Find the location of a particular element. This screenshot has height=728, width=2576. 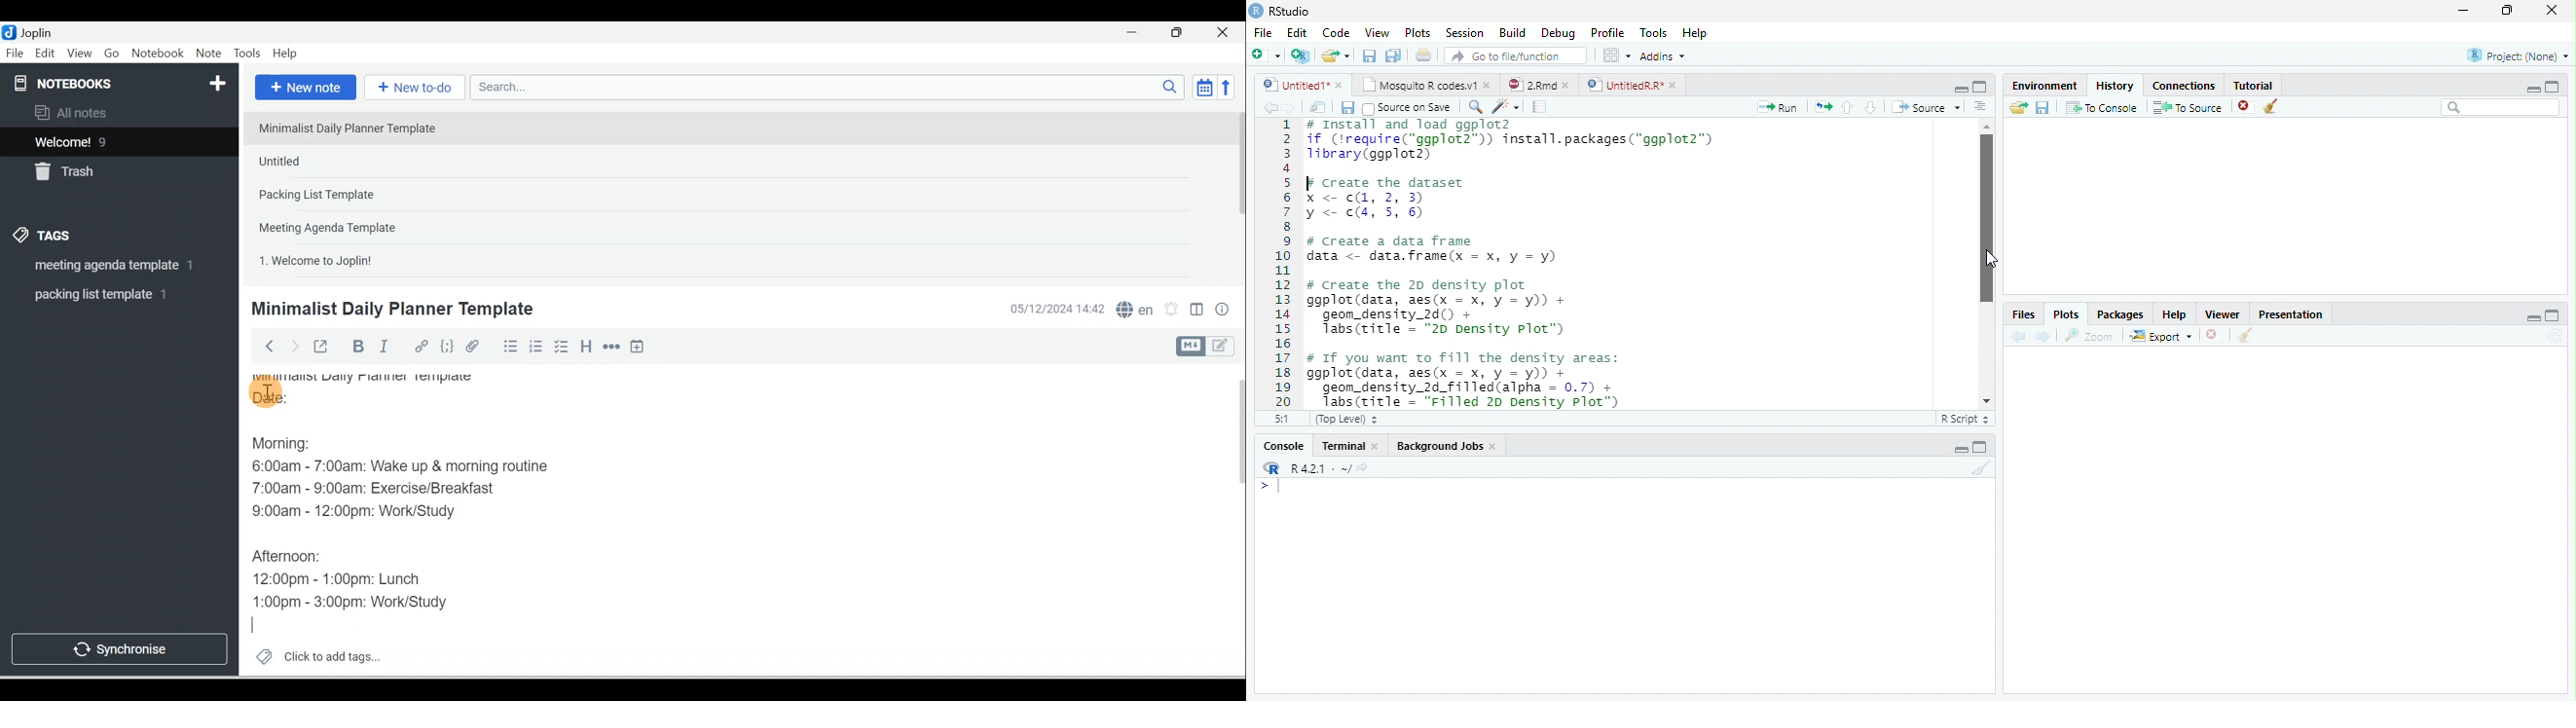

back is located at coordinates (2015, 336).